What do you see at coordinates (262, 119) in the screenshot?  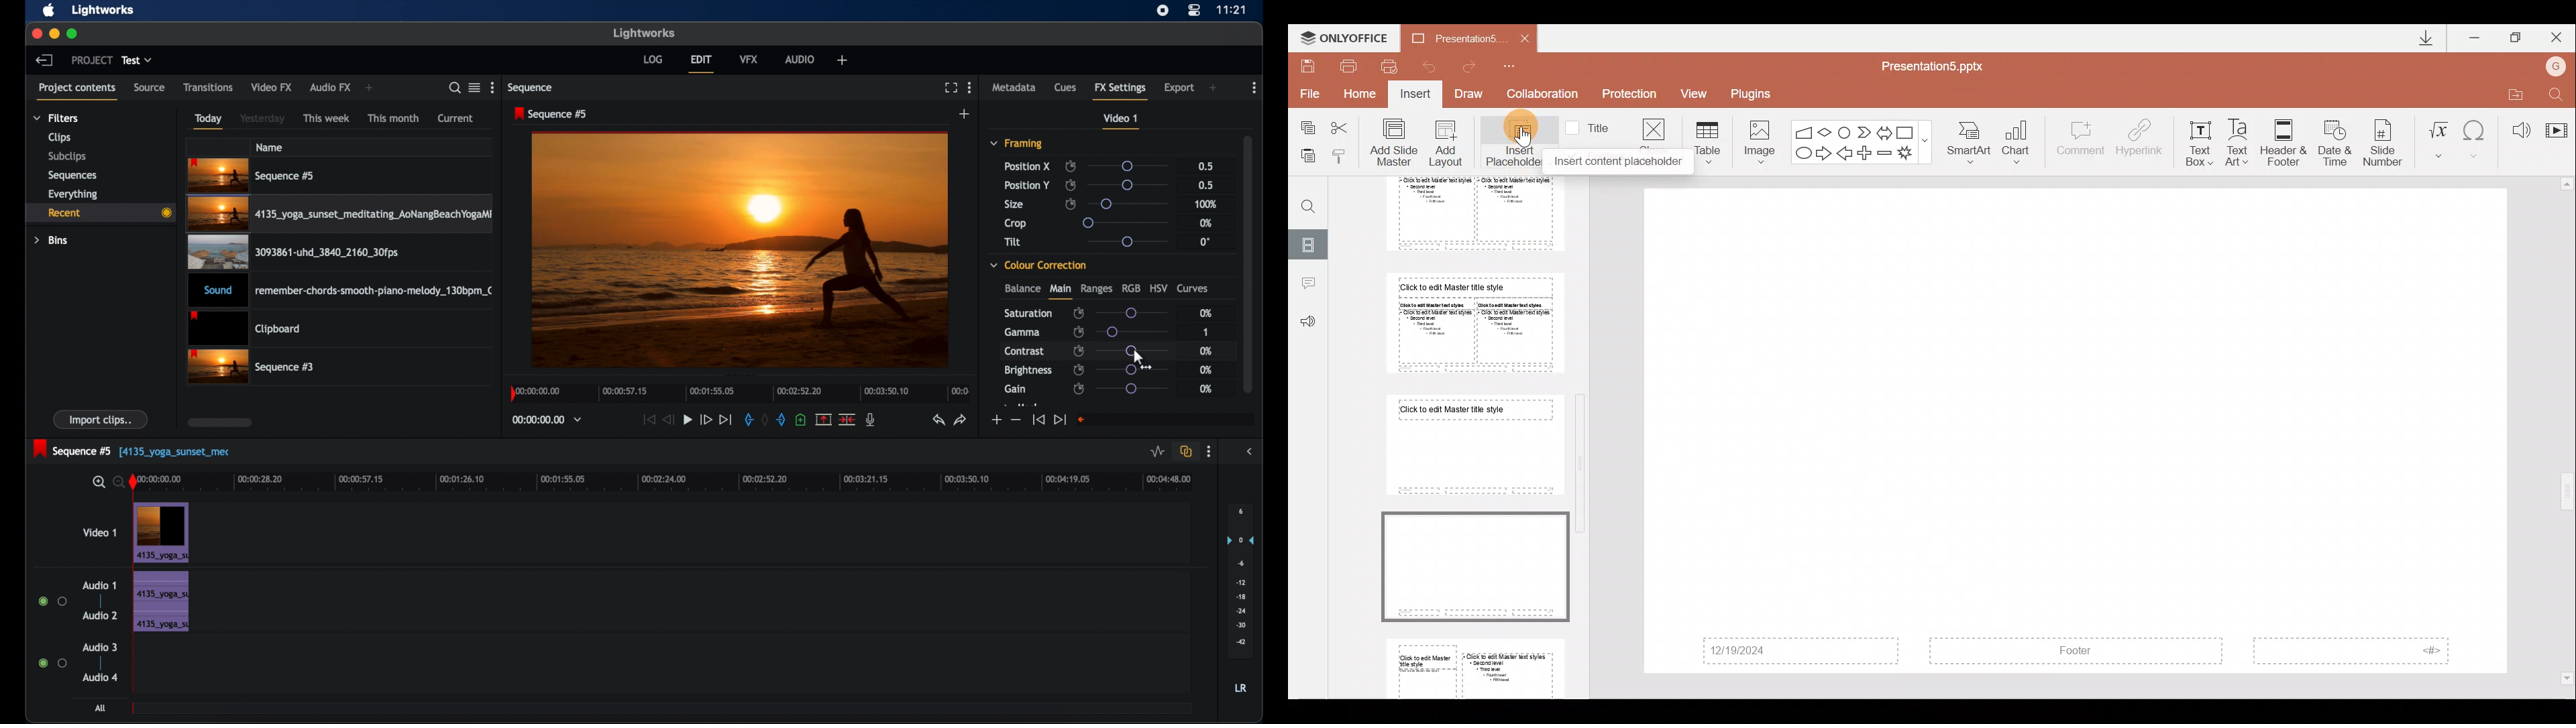 I see `yesterday` at bounding box center [262, 119].